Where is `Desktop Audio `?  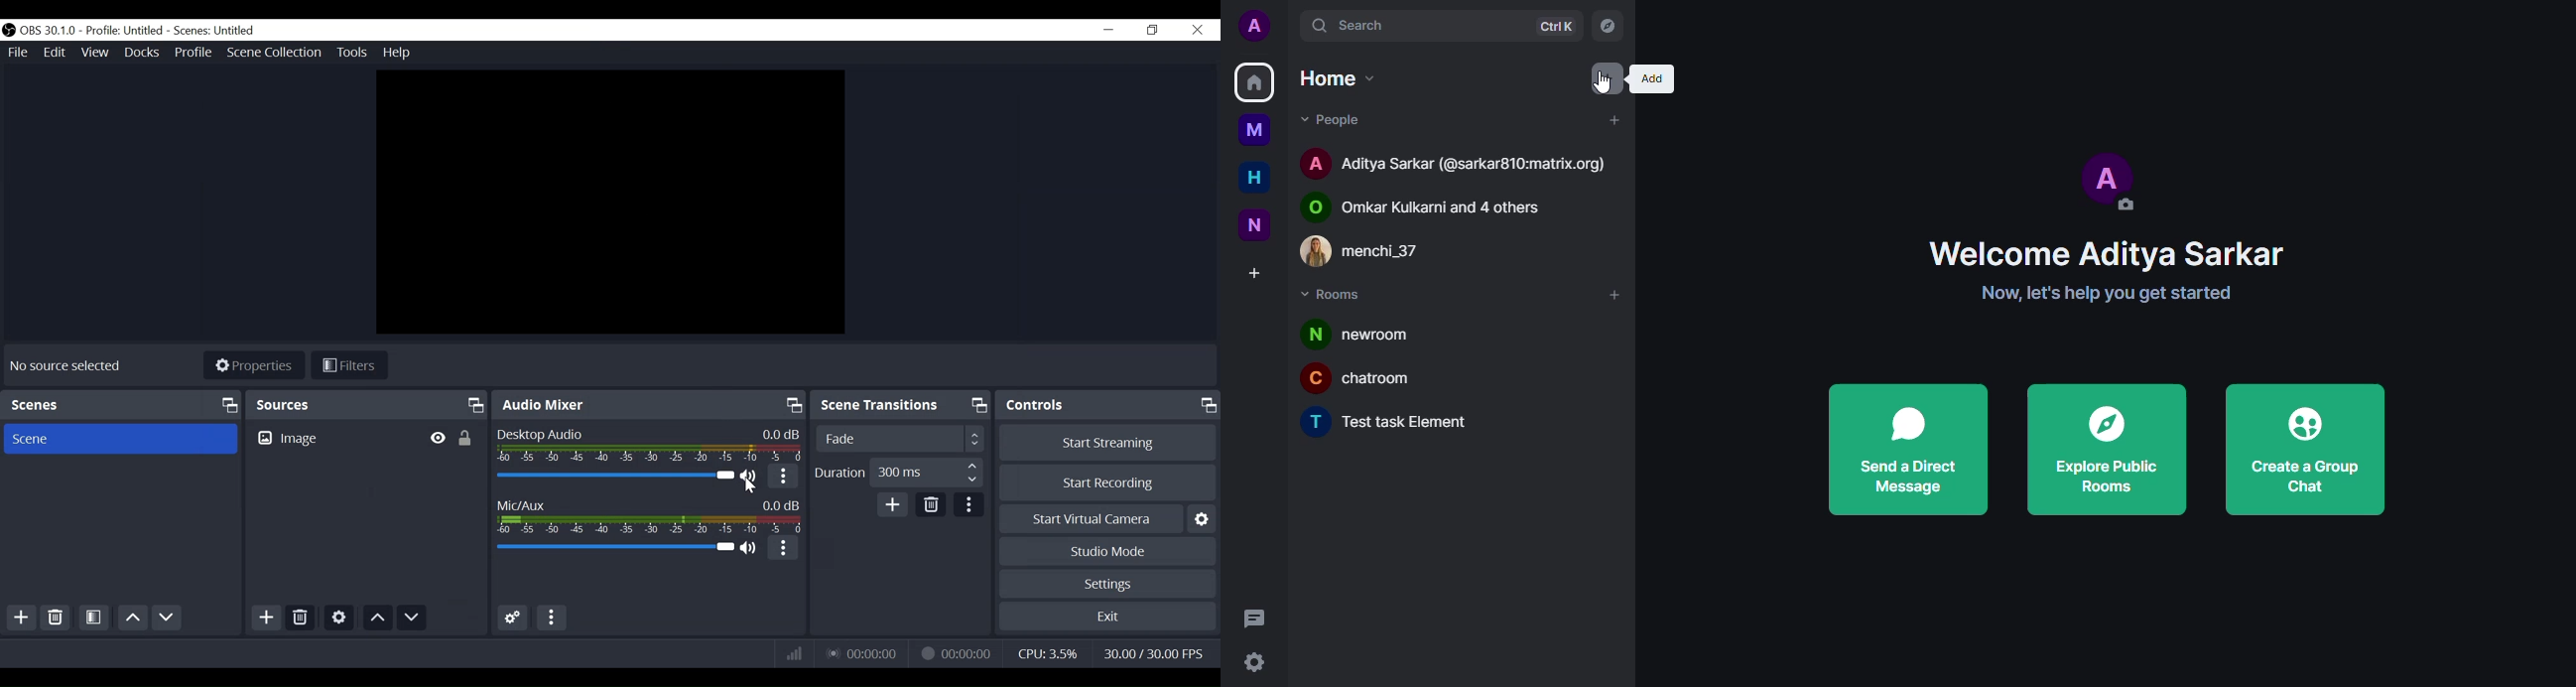
Desktop Audio  is located at coordinates (649, 445).